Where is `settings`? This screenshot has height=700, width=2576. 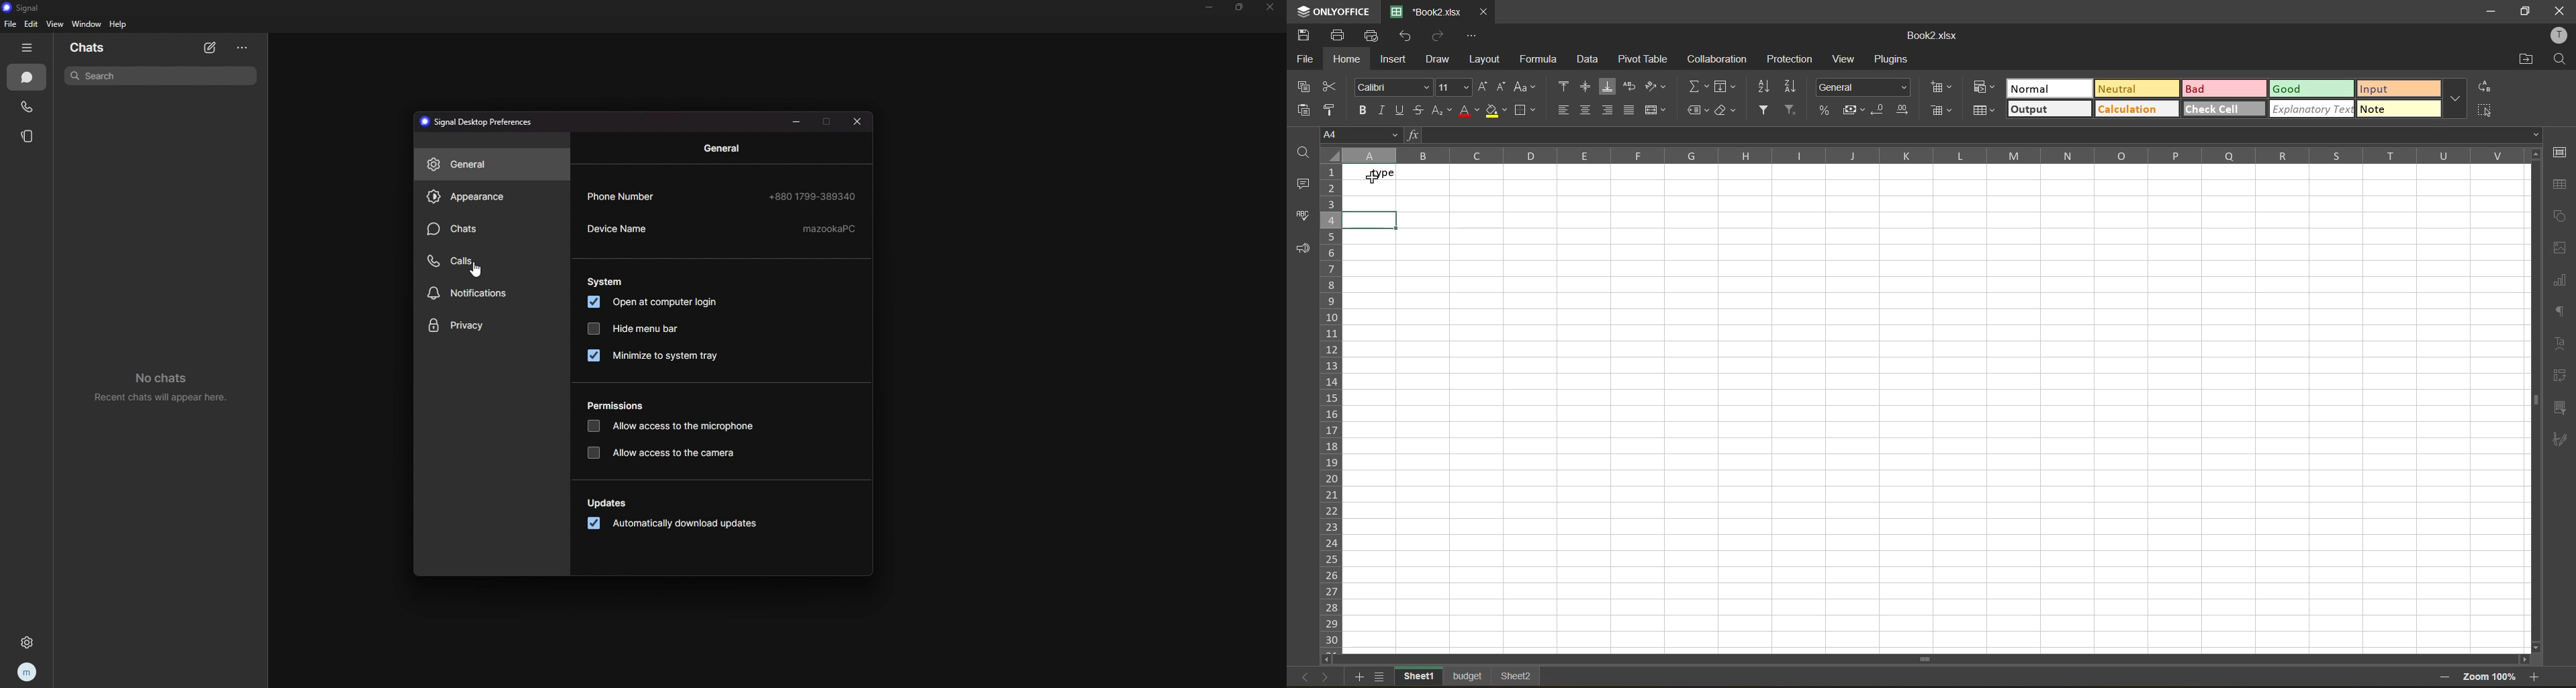 settings is located at coordinates (29, 643).